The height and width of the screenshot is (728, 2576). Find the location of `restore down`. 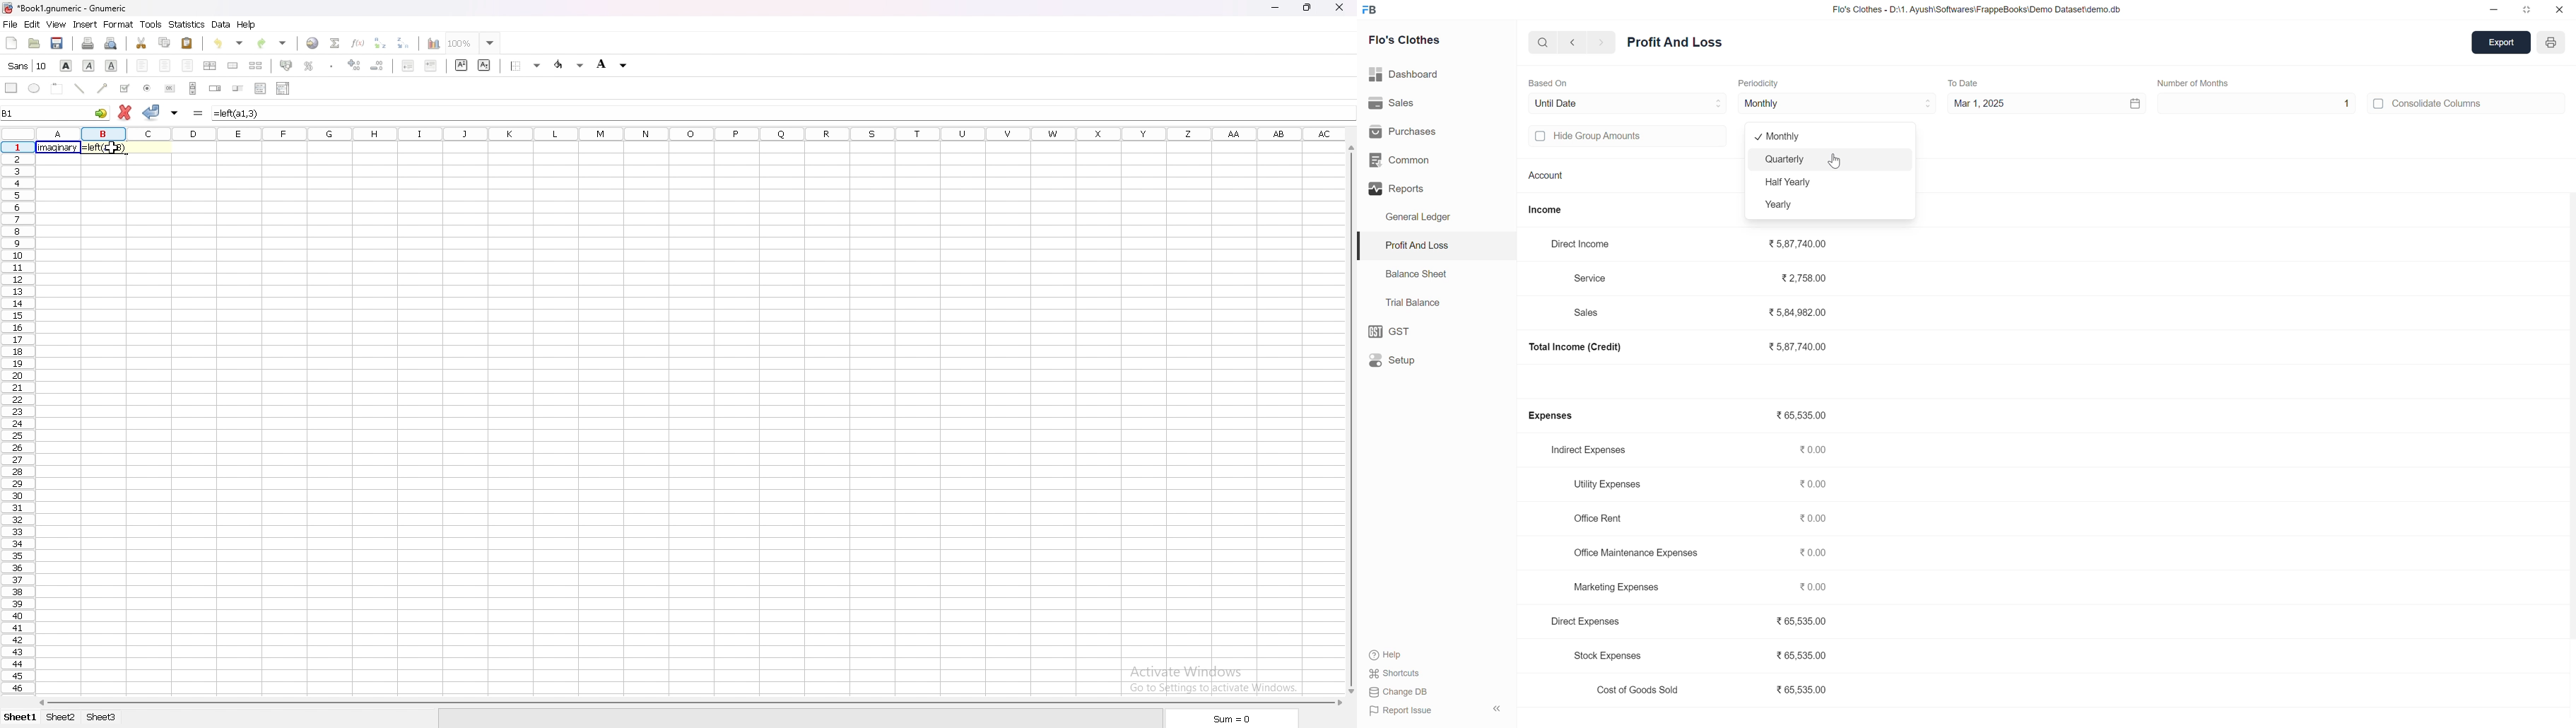

restore down is located at coordinates (2526, 10).